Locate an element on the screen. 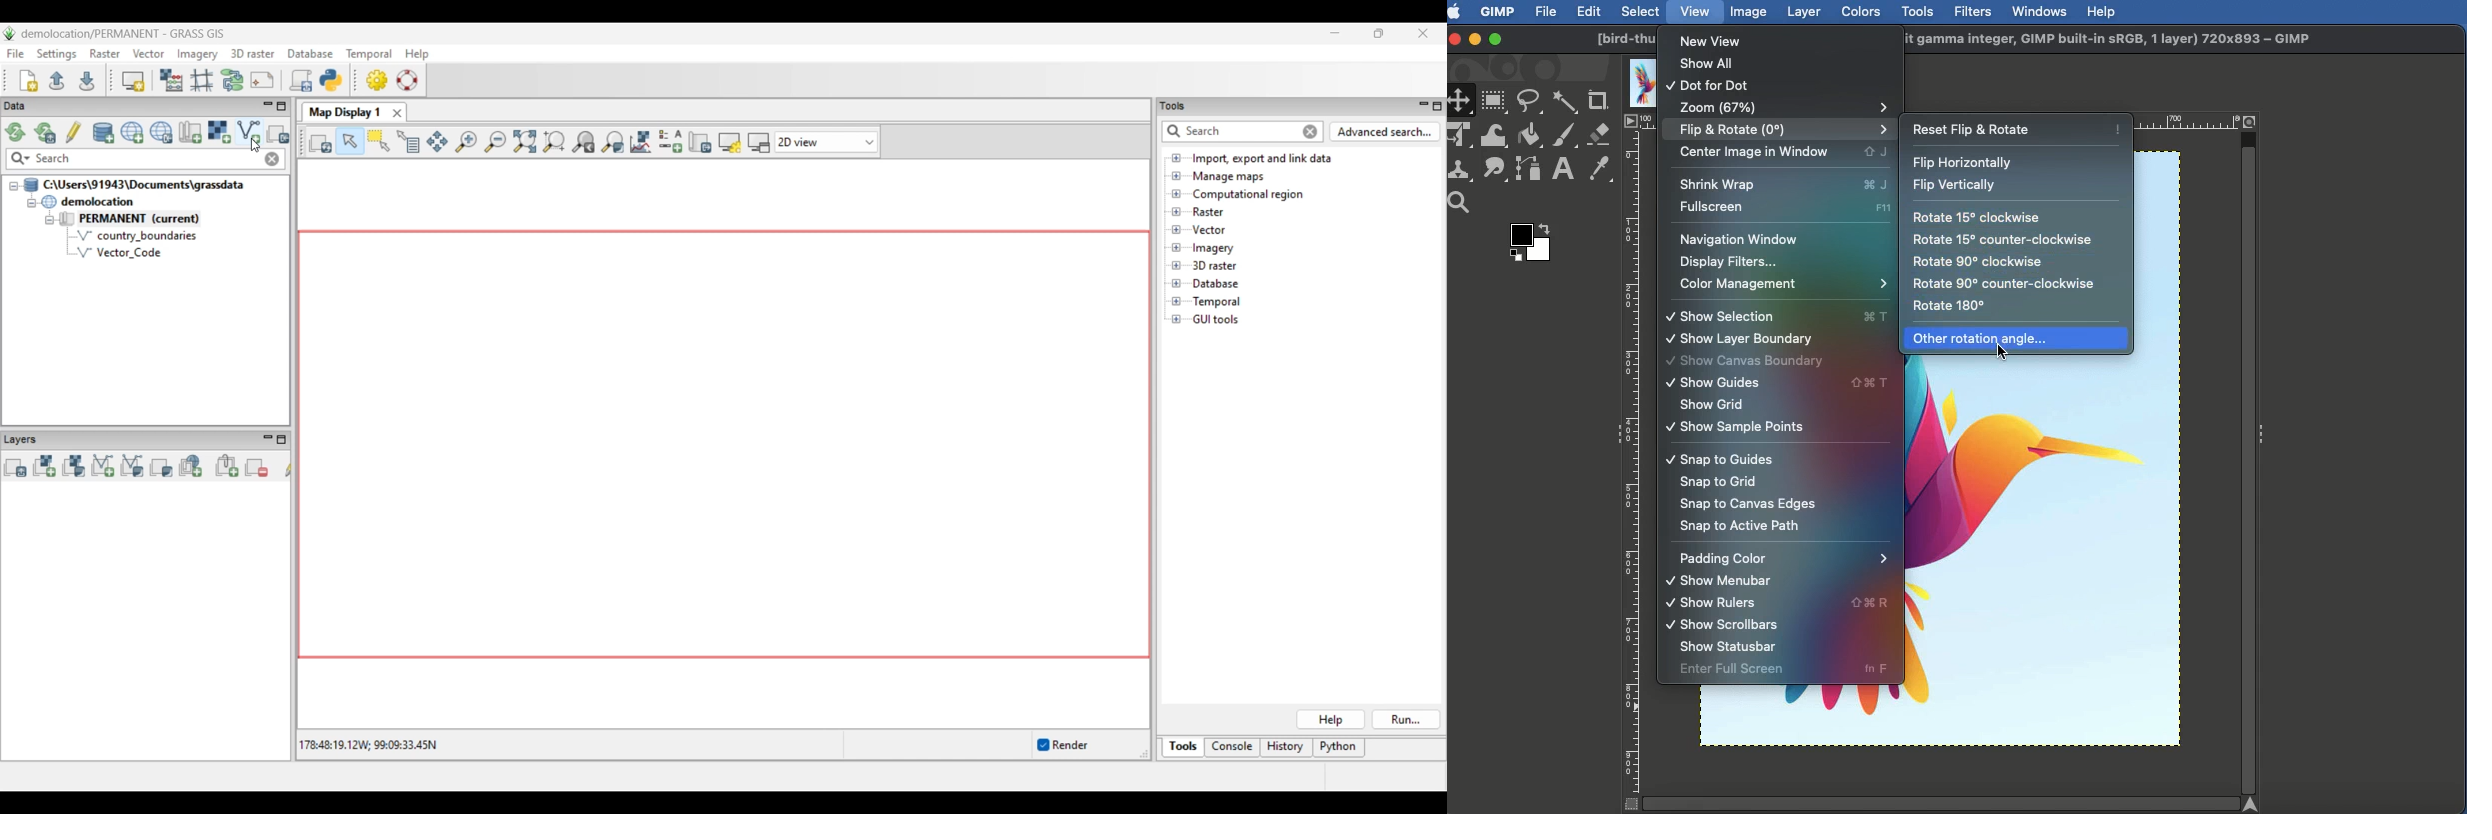  Freeform selector is located at coordinates (1531, 104).